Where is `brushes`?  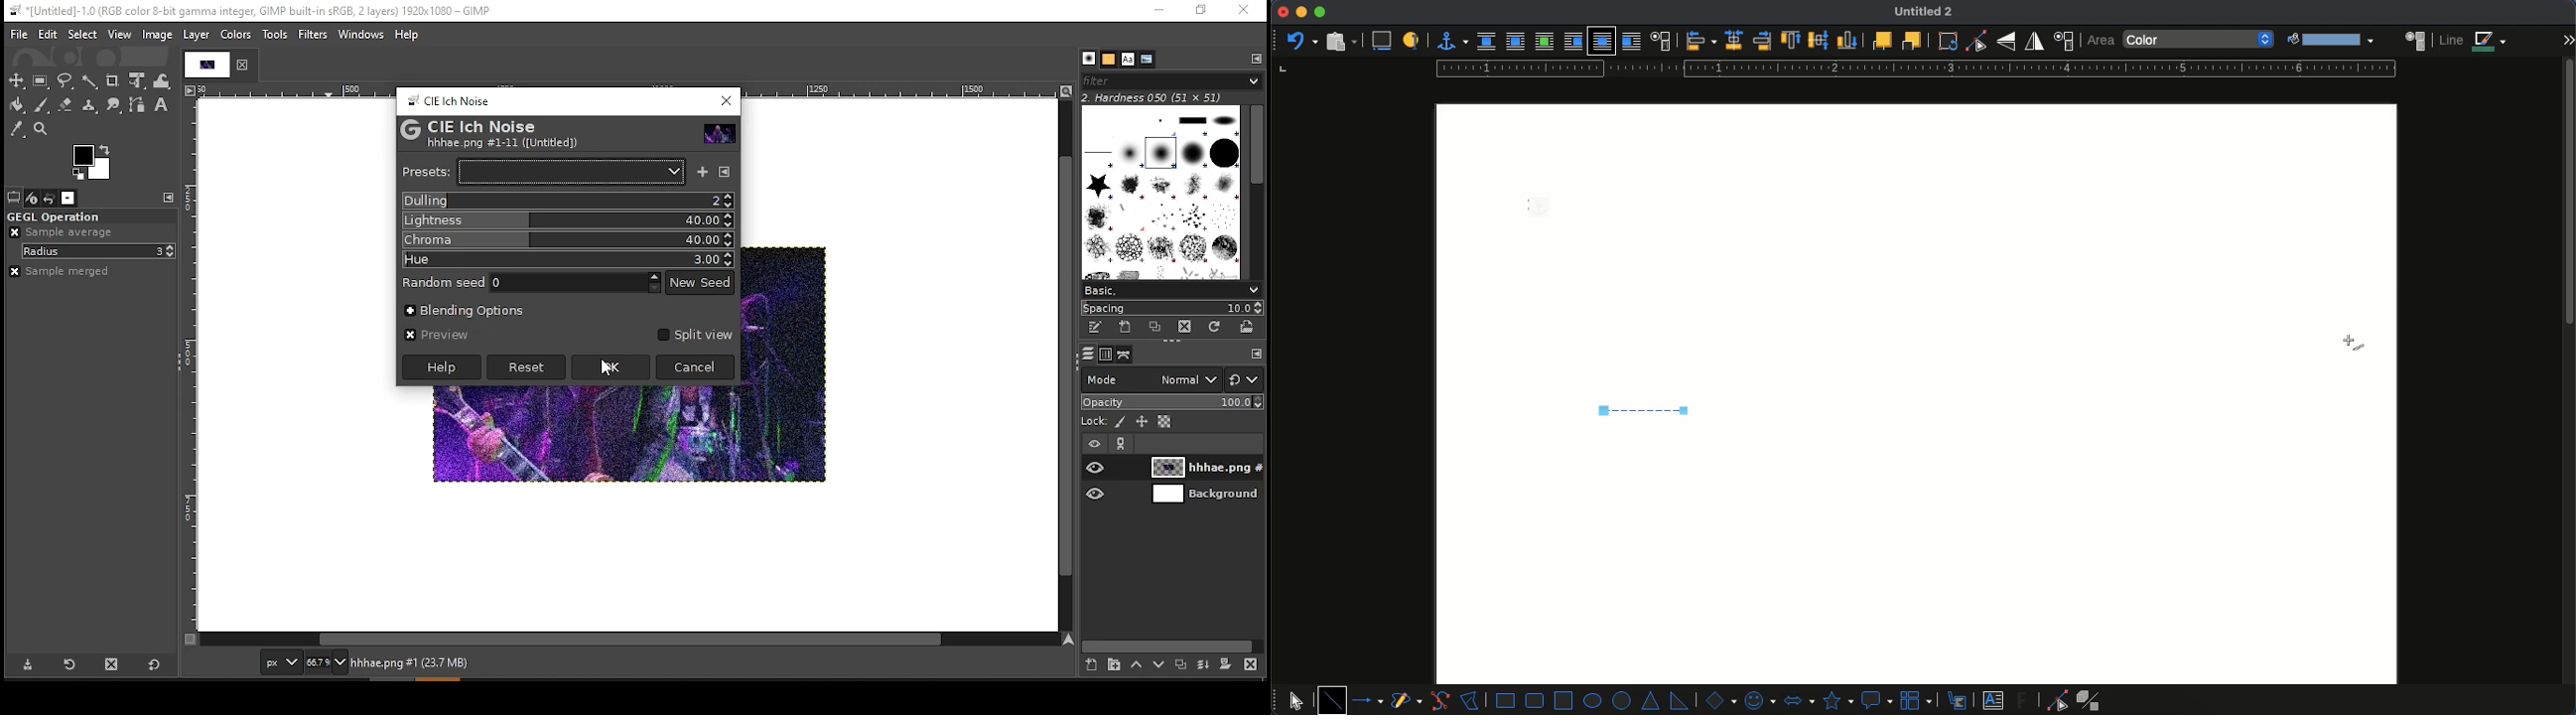
brushes is located at coordinates (1162, 193).